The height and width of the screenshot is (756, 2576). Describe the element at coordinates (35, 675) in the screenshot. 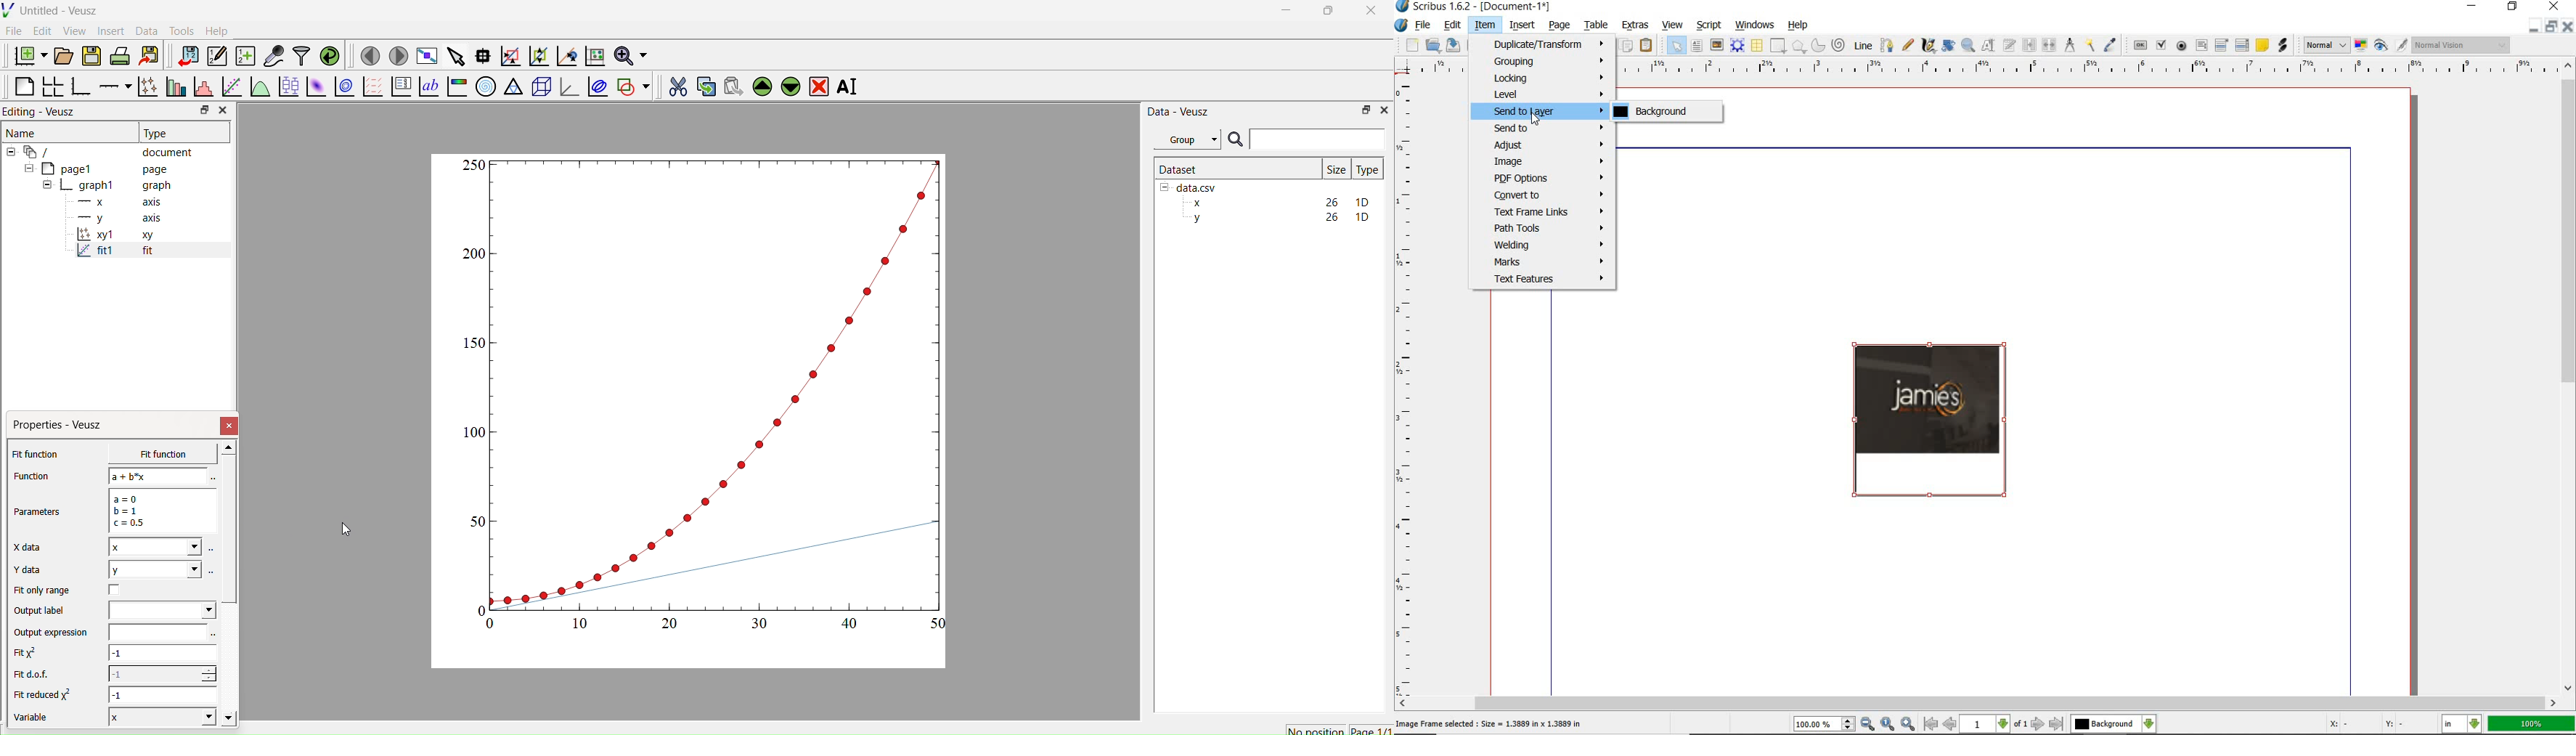

I see `Fit dof.` at that location.